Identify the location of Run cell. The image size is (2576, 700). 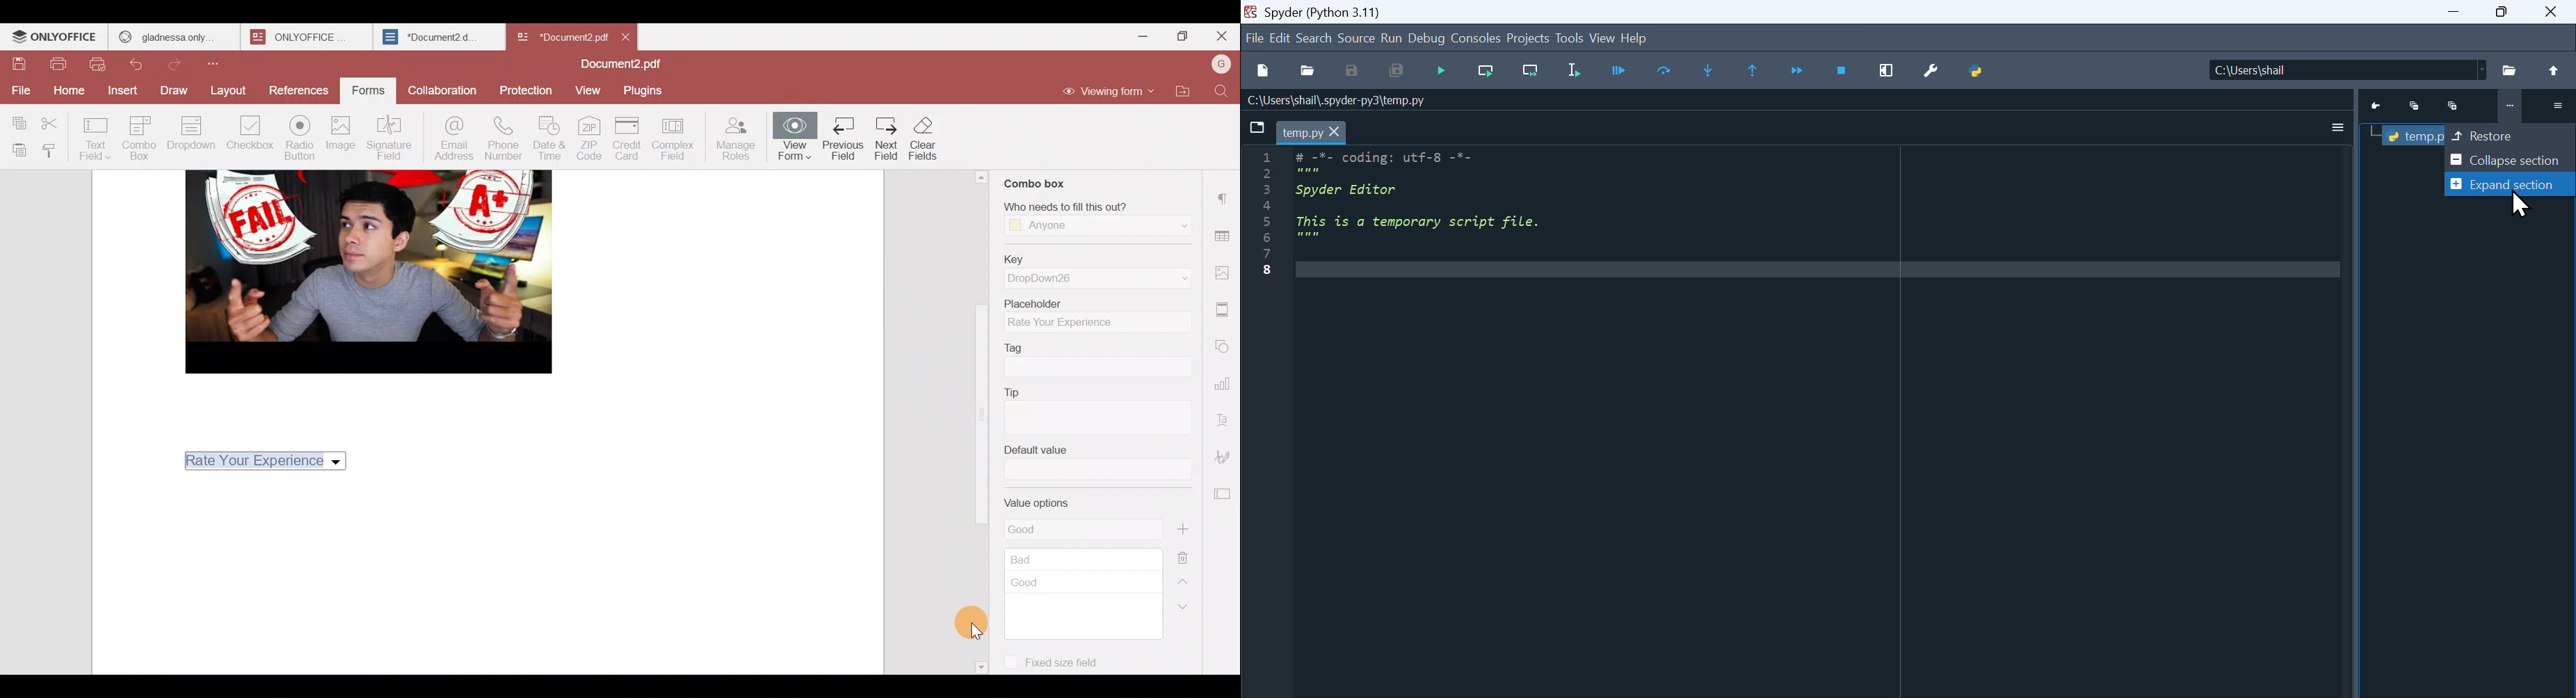
(1618, 73).